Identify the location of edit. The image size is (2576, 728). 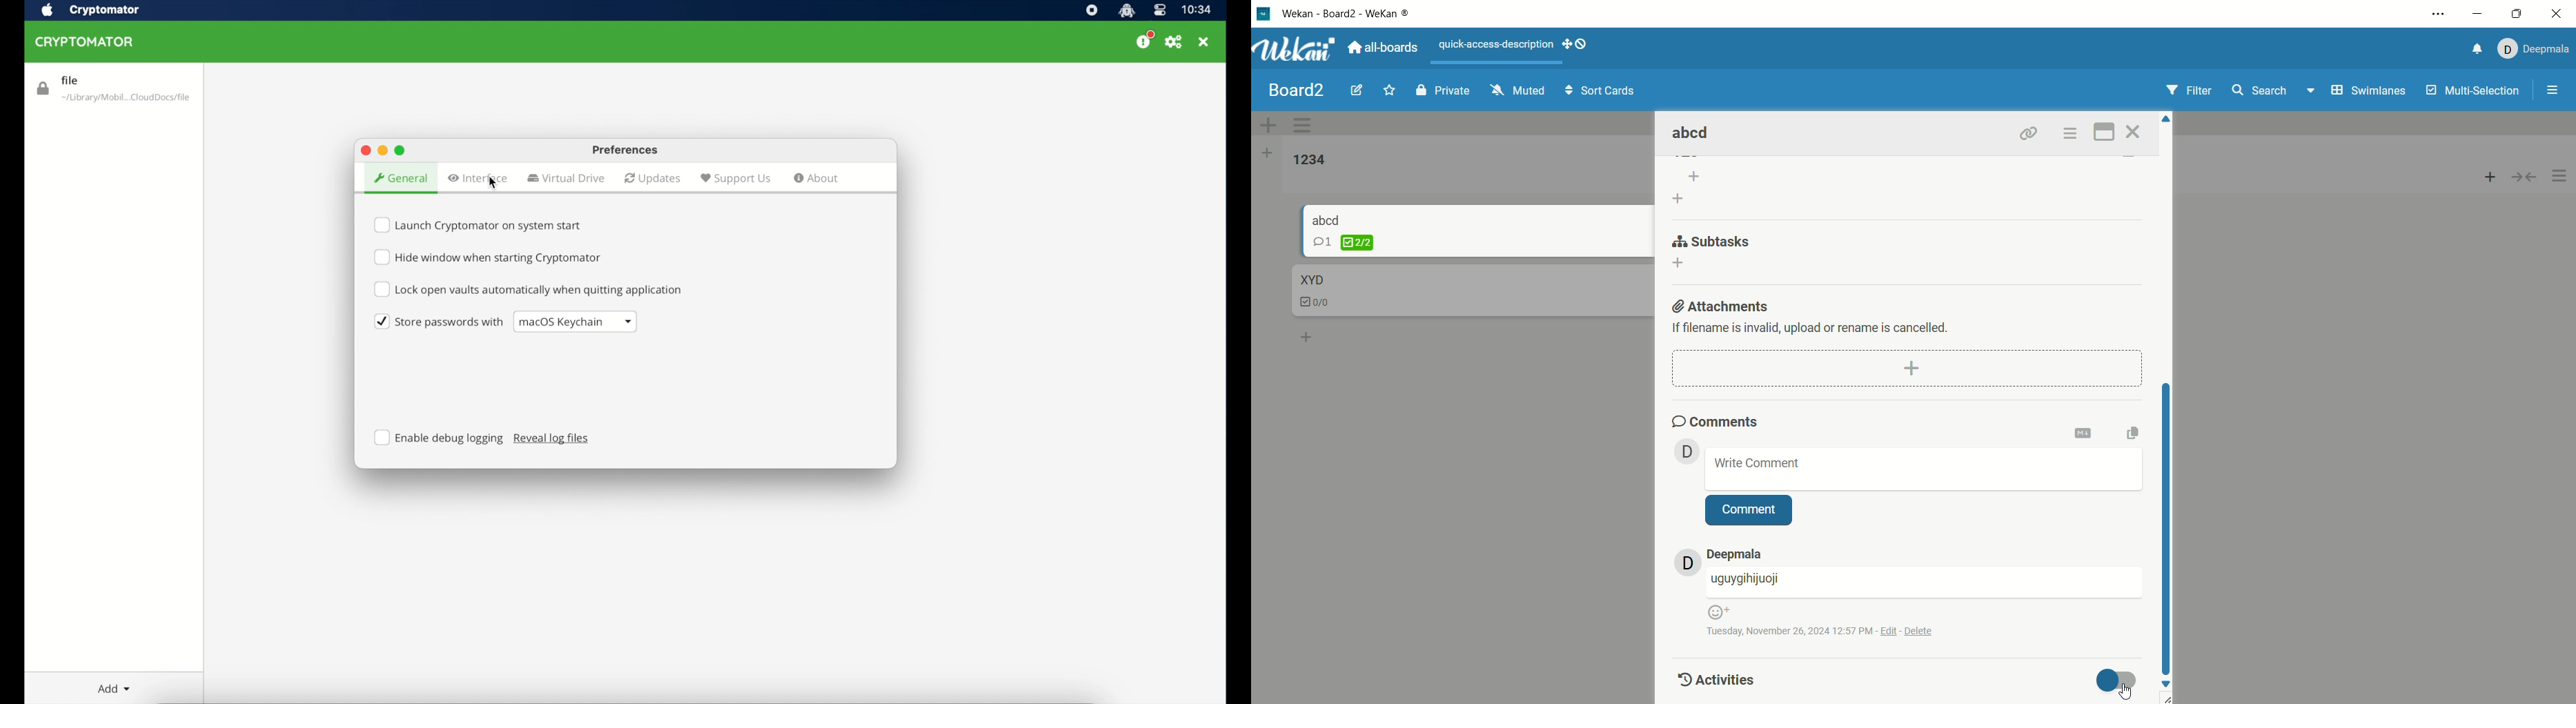
(1357, 88).